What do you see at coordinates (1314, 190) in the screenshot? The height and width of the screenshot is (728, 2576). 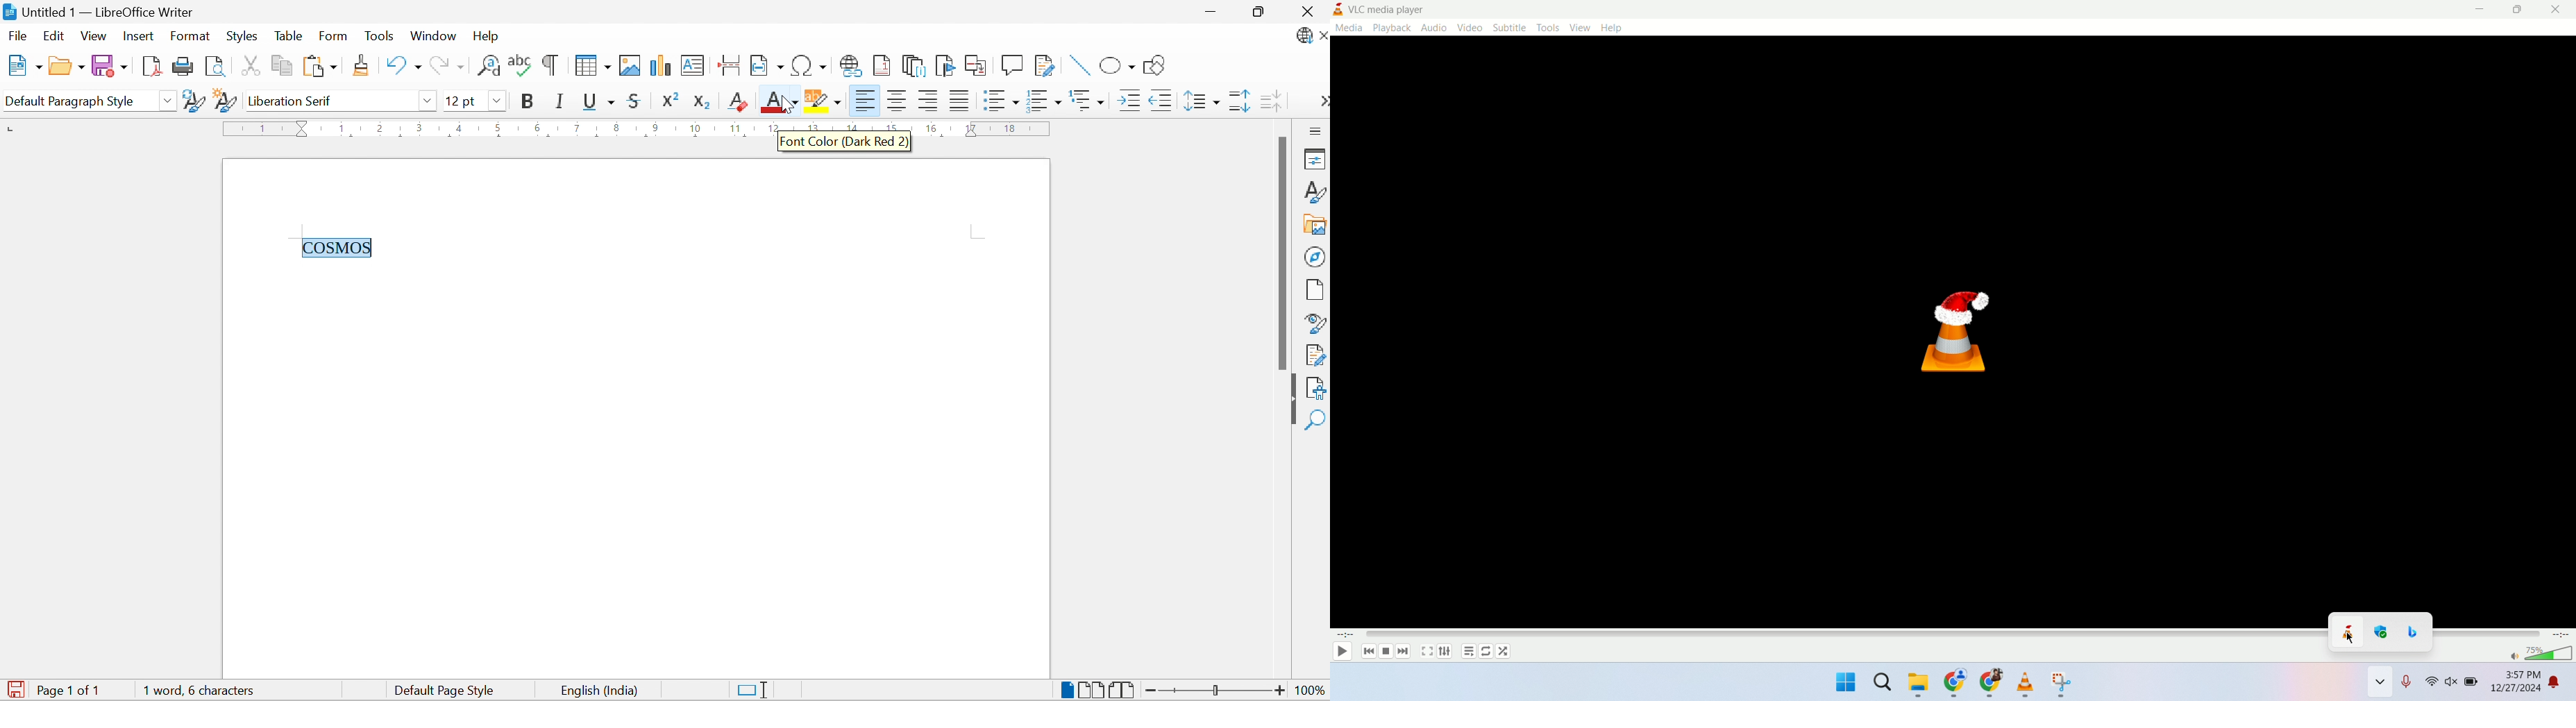 I see `Styles` at bounding box center [1314, 190].